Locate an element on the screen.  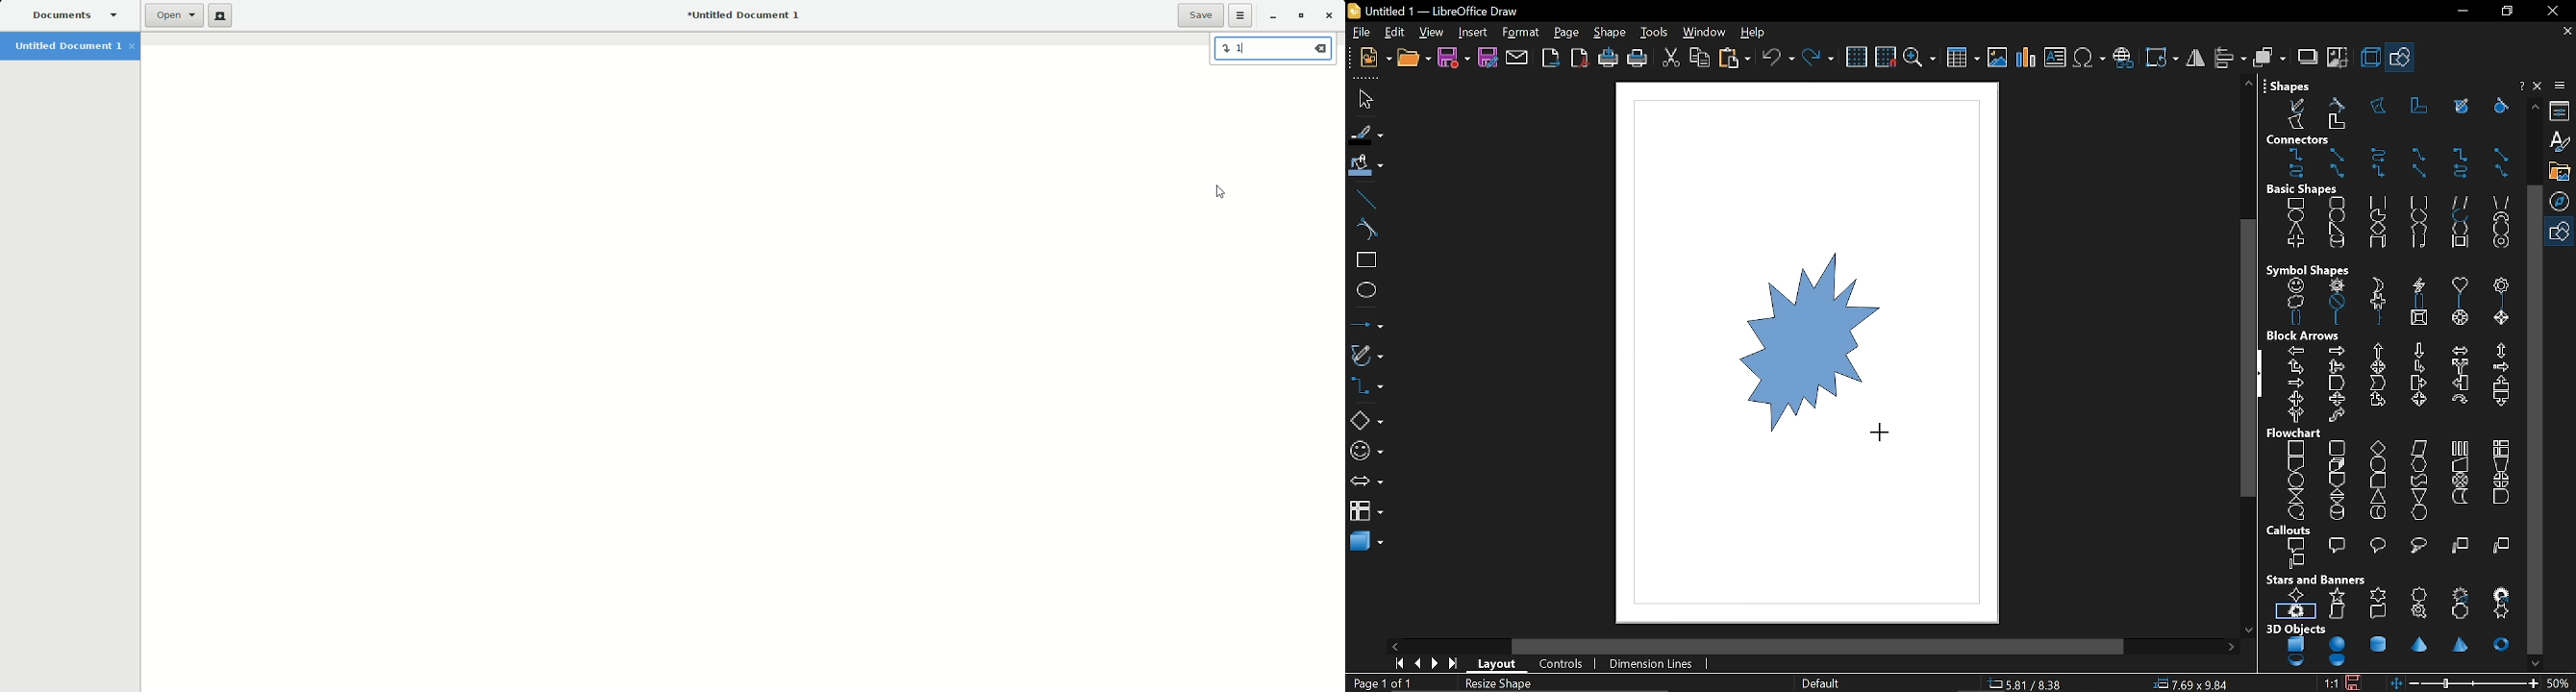
controls is located at coordinates (1565, 664).